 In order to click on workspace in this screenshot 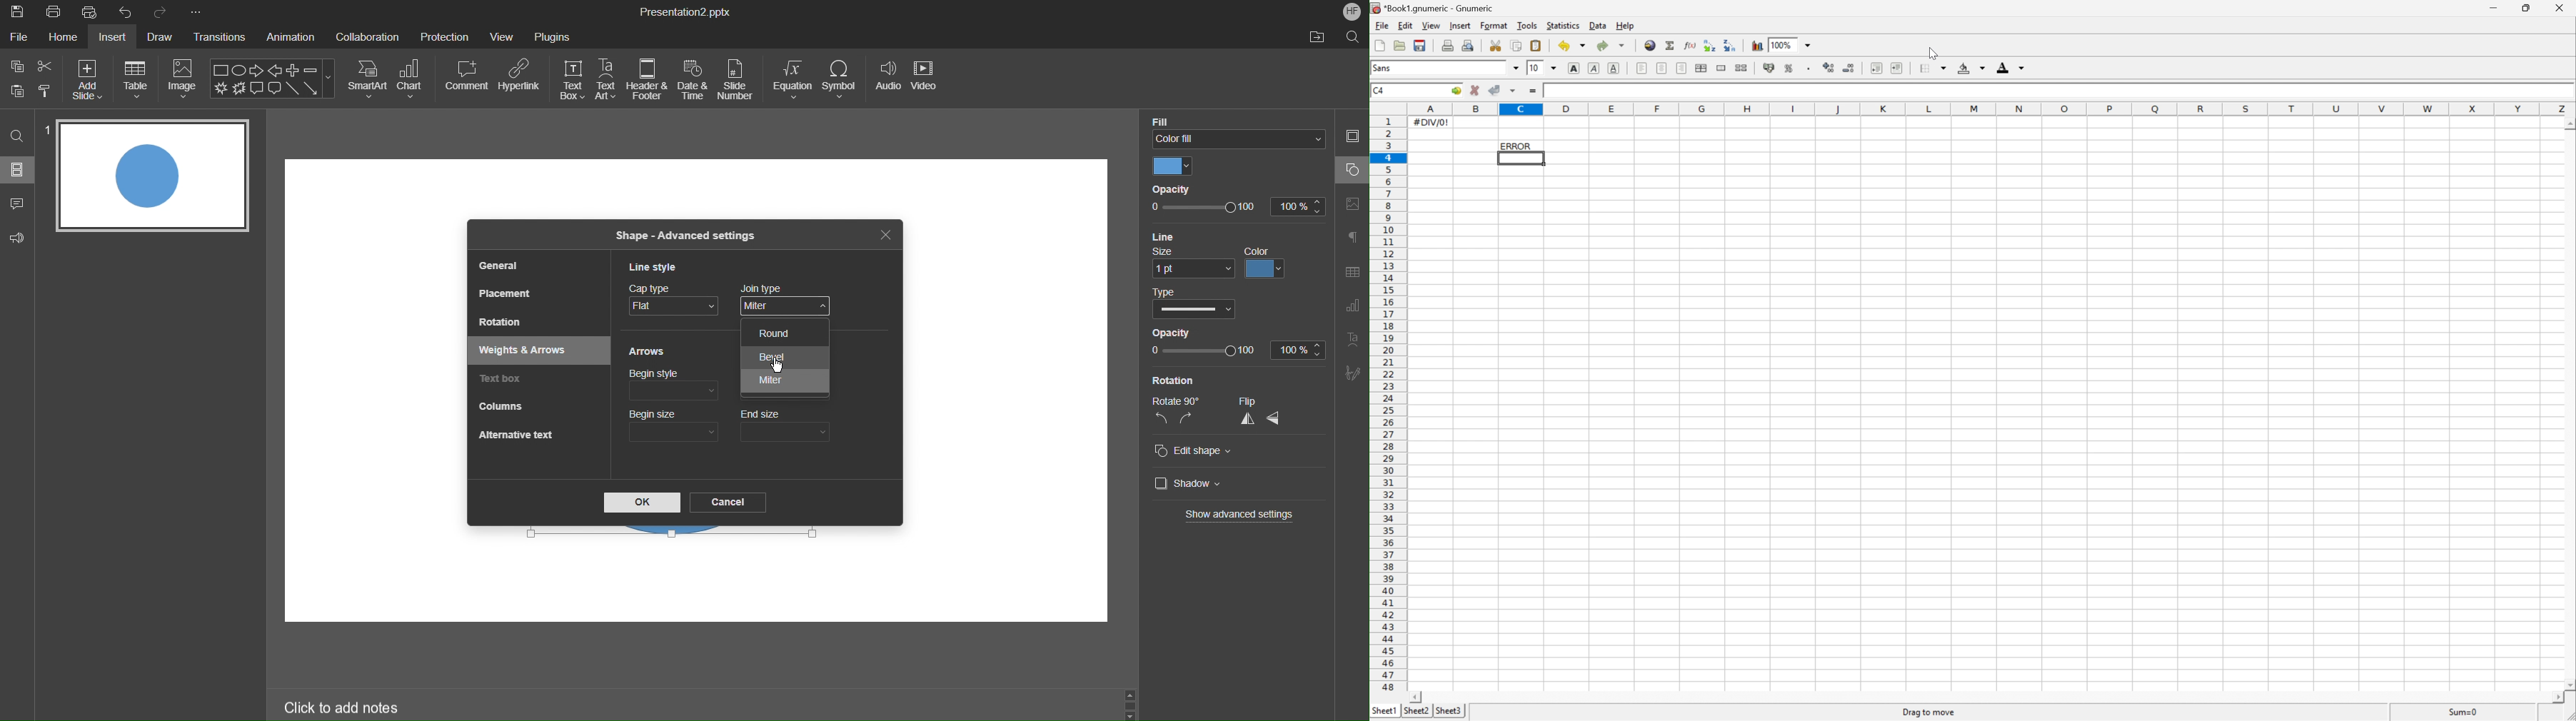, I will do `click(685, 187)`.